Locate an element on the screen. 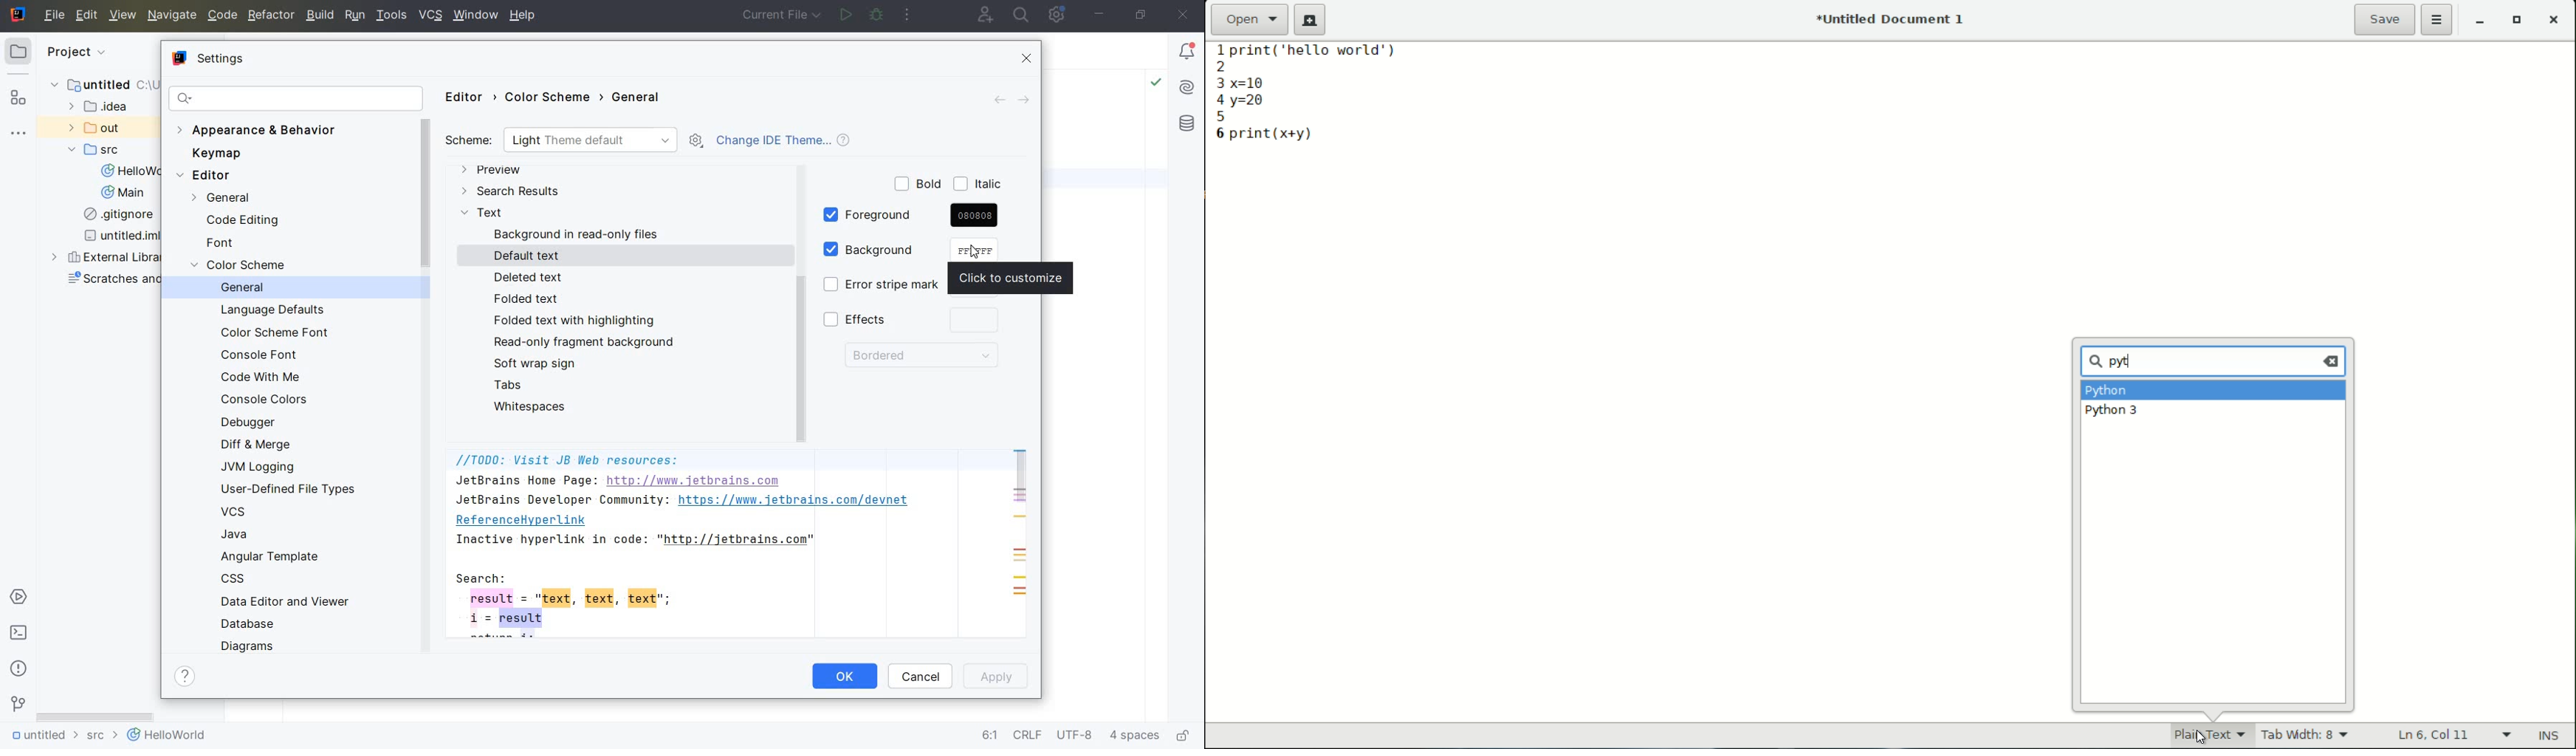  python is located at coordinates (2107, 392).